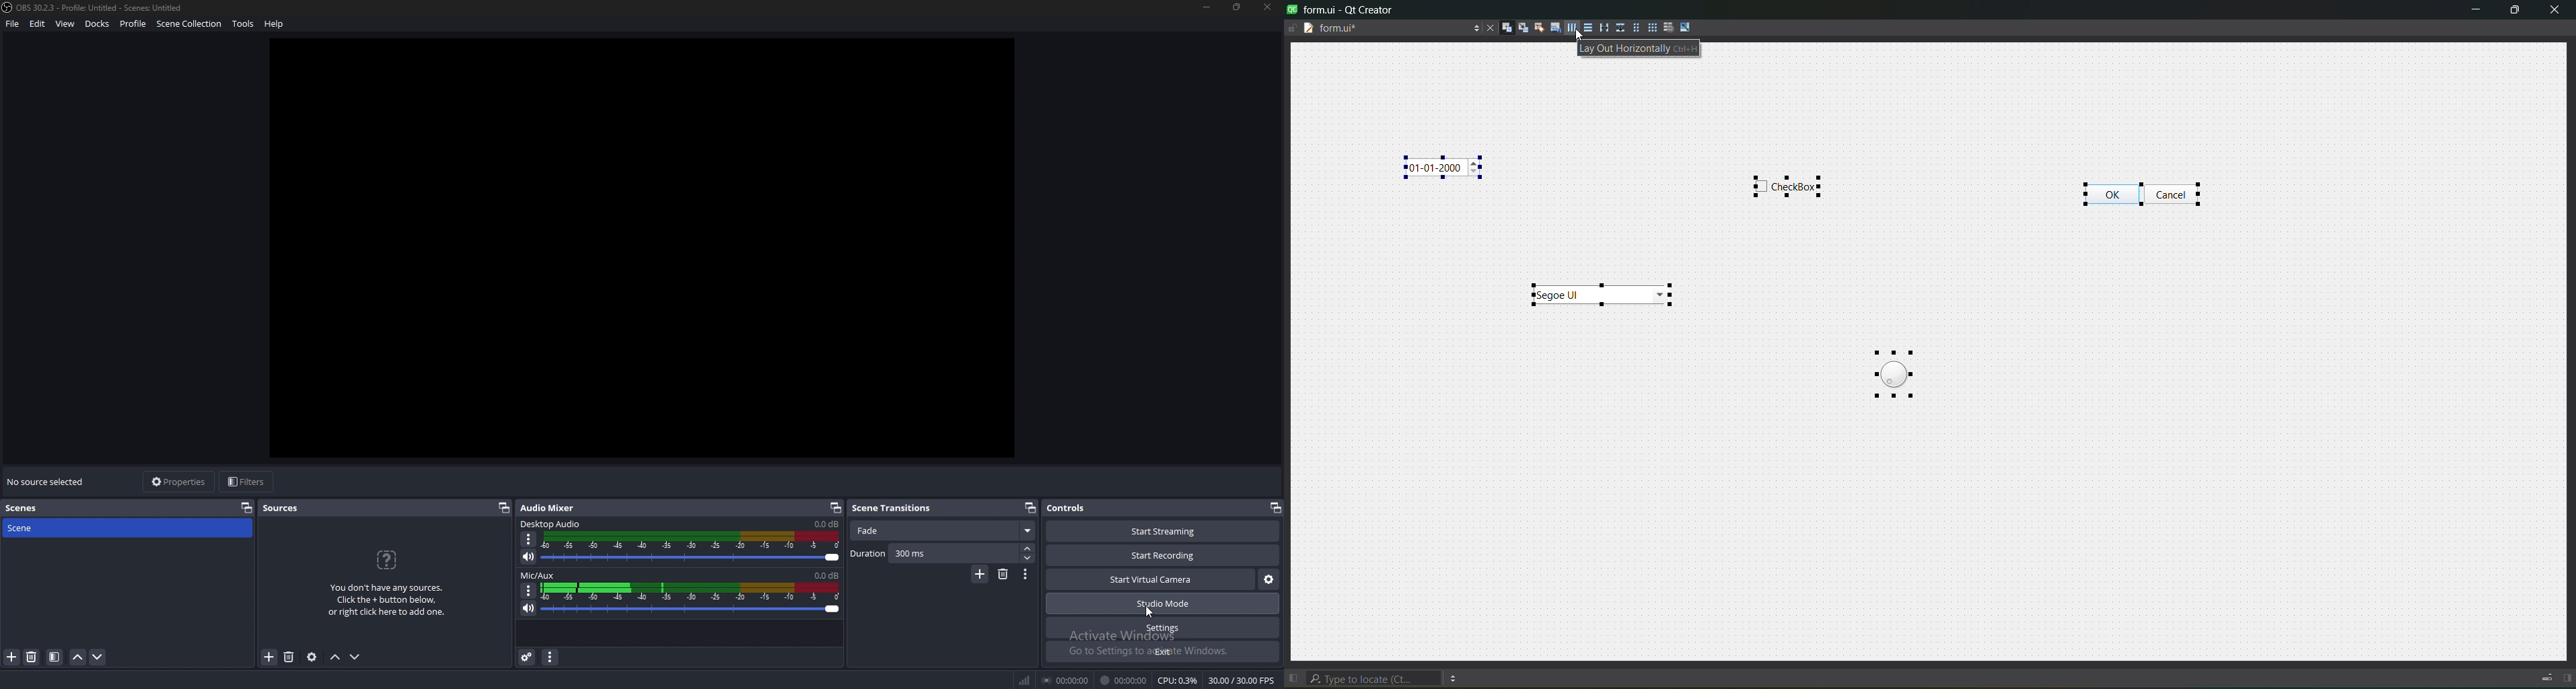  Describe the element at coordinates (1208, 7) in the screenshot. I see `minimize` at that location.